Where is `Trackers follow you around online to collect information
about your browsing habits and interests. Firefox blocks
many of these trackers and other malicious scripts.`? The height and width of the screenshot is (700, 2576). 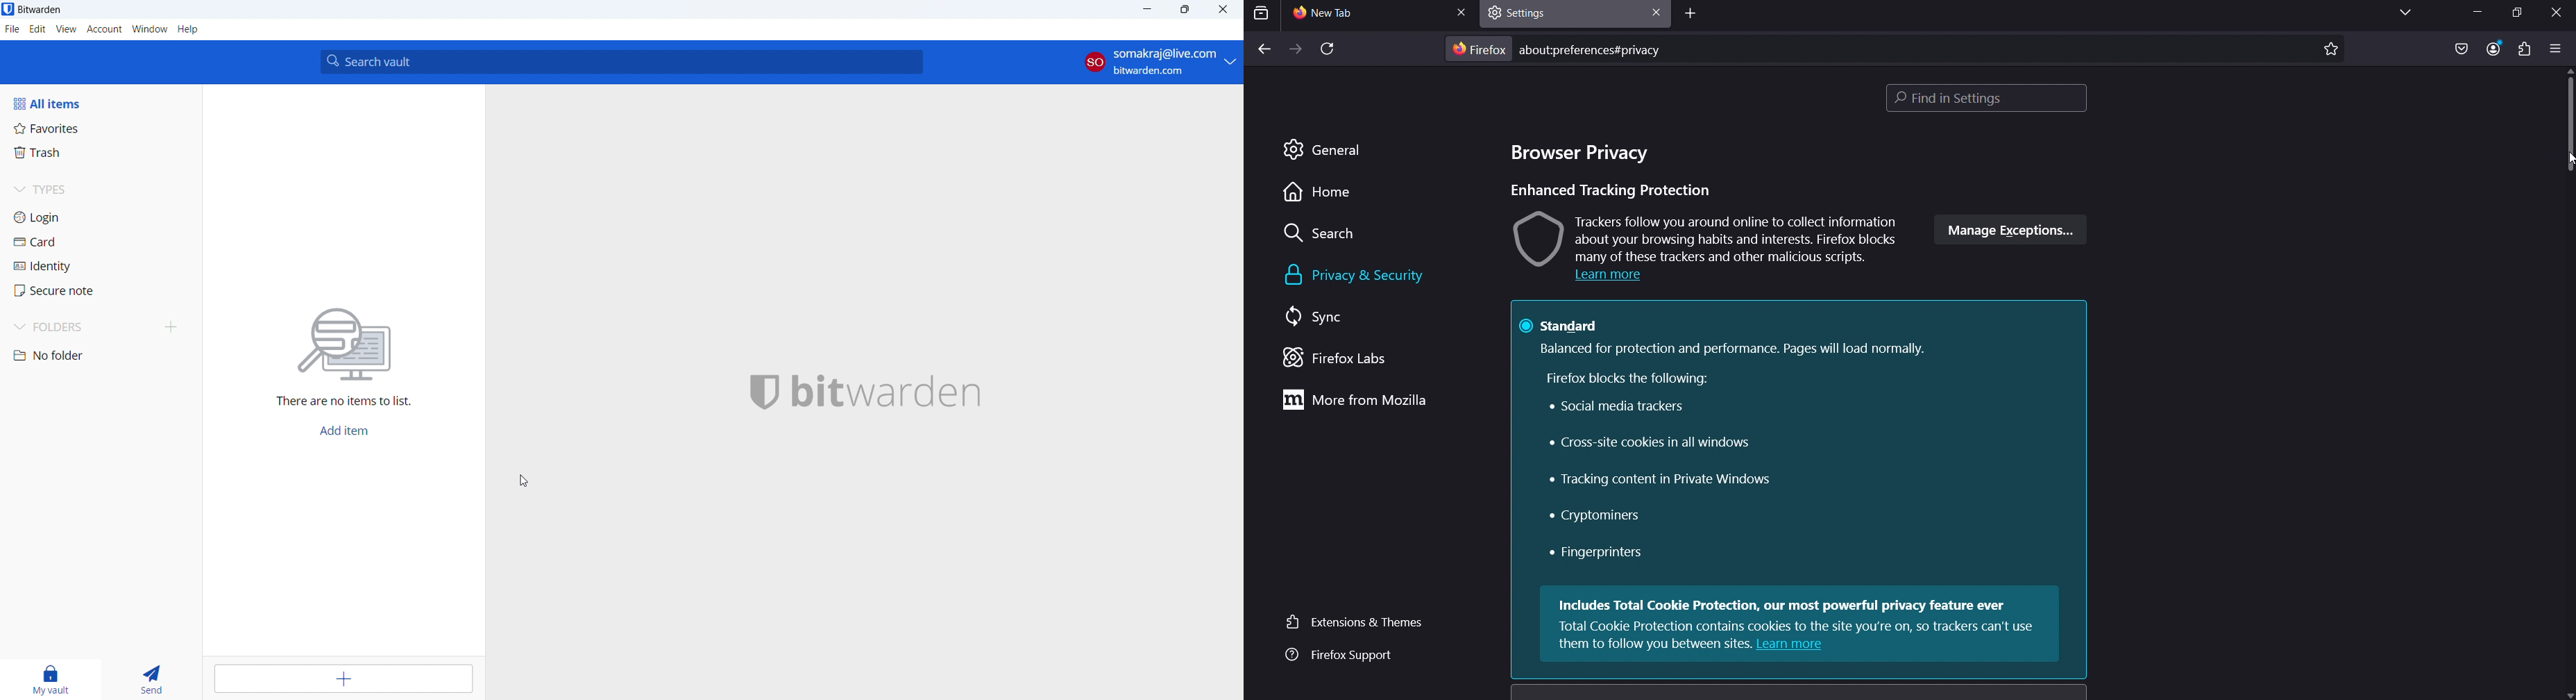
Trackers follow you around online to collect information
about your browsing habits and interests. Firefox blocks
many of these trackers and other malicious scripts. is located at coordinates (1740, 238).